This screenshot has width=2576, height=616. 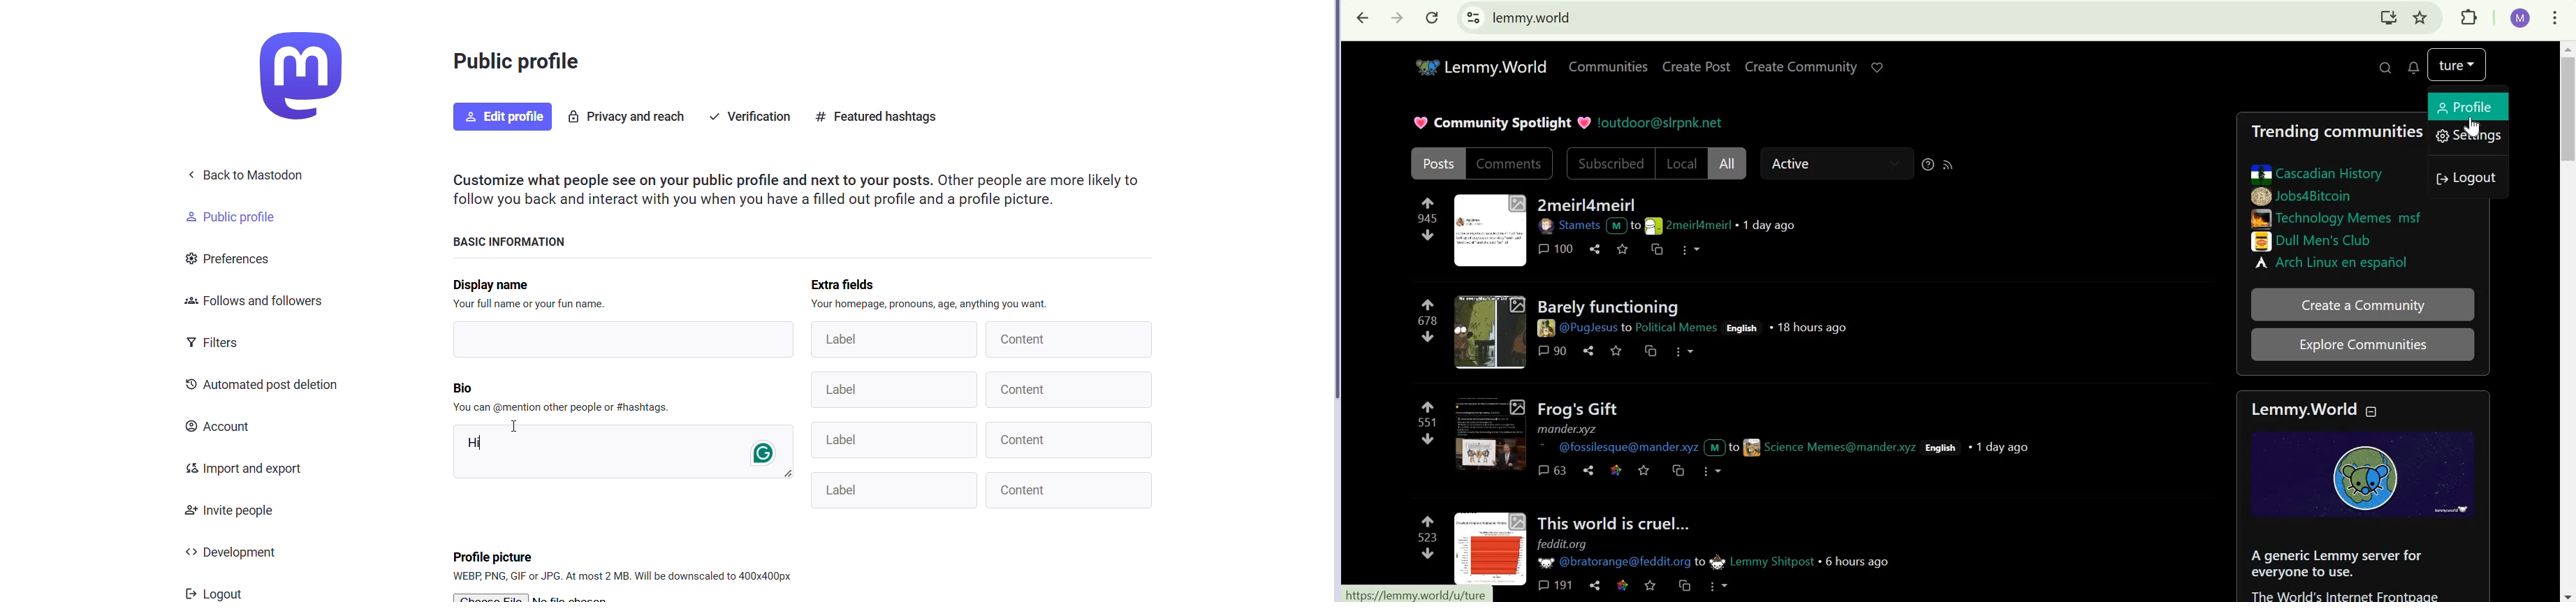 What do you see at coordinates (1587, 471) in the screenshot?
I see `share` at bounding box center [1587, 471].